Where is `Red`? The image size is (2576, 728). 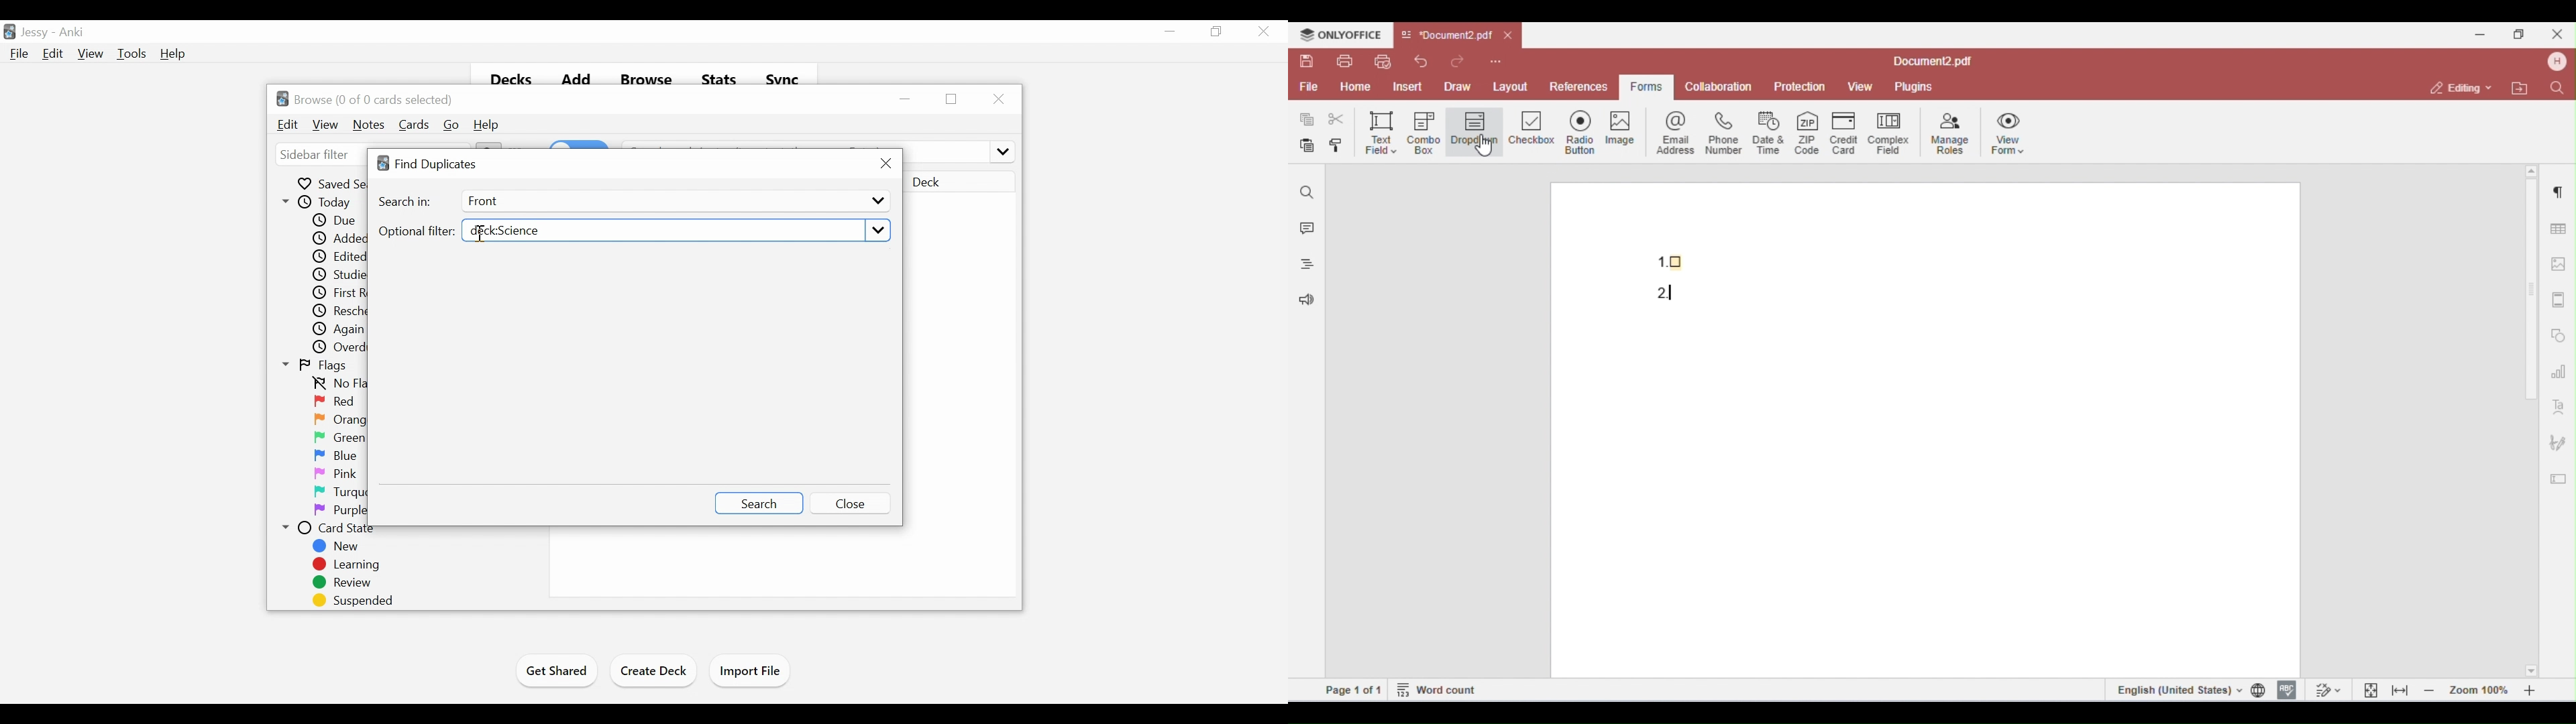
Red is located at coordinates (336, 402).